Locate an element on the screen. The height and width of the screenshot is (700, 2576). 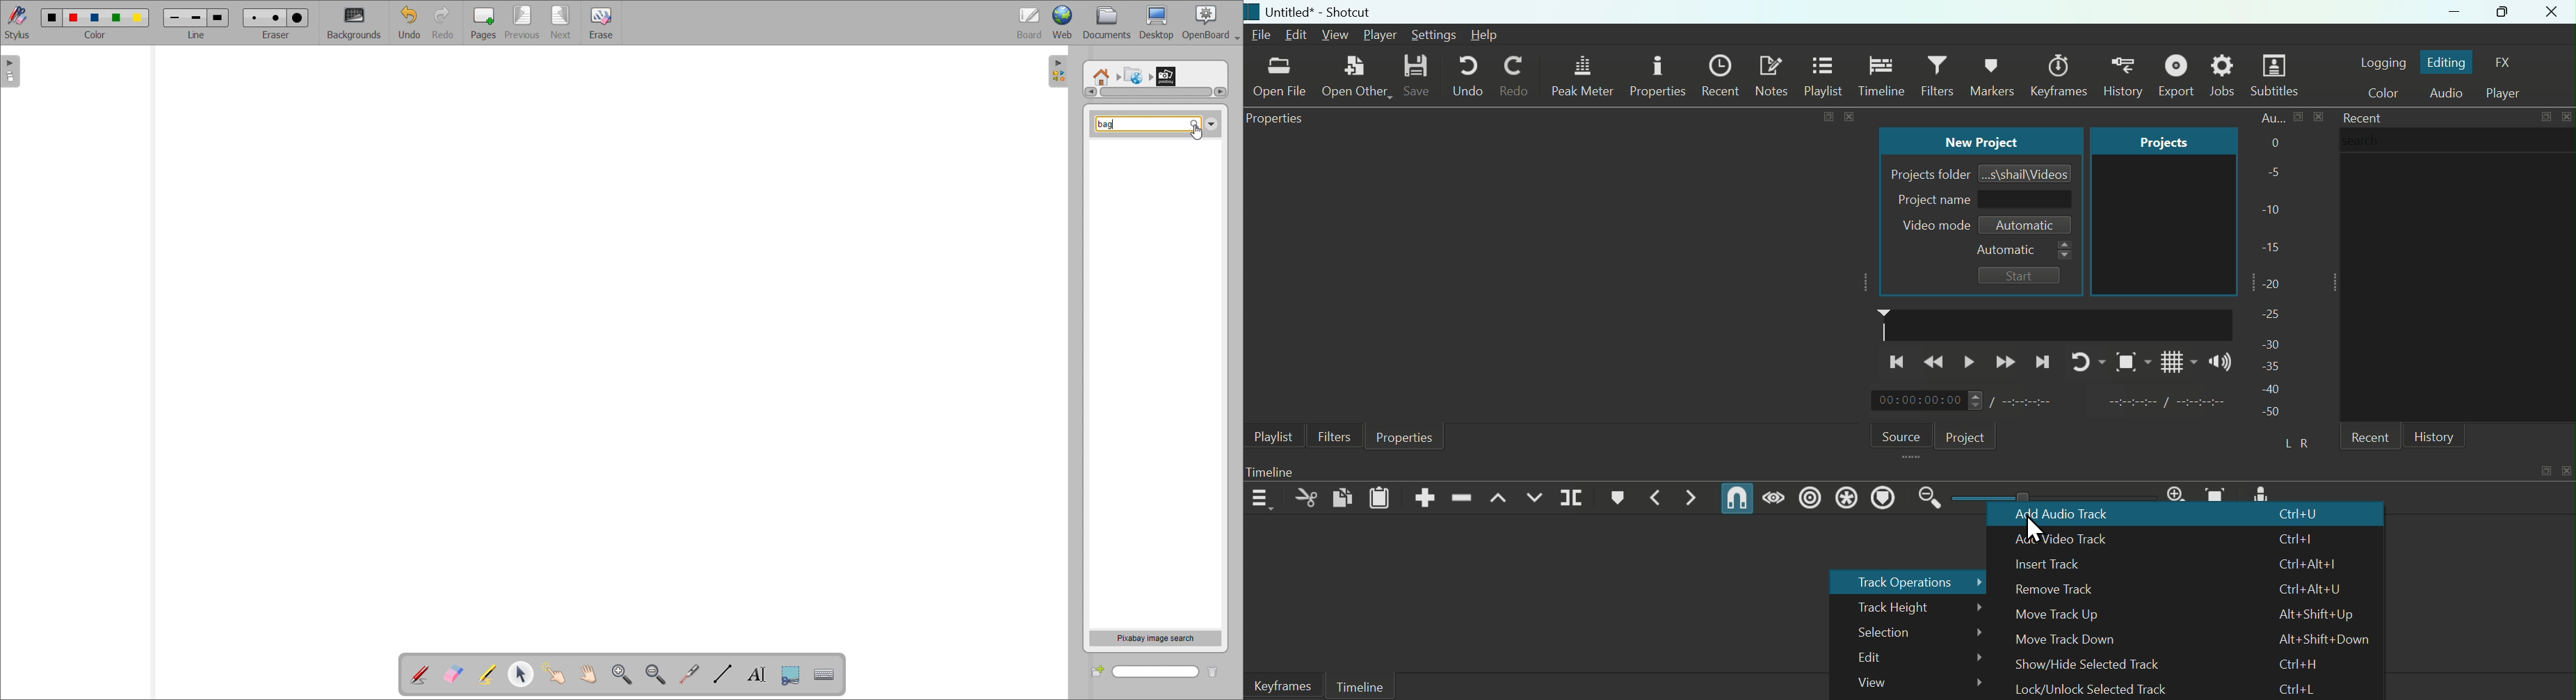
Grid layout is located at coordinates (2177, 360).